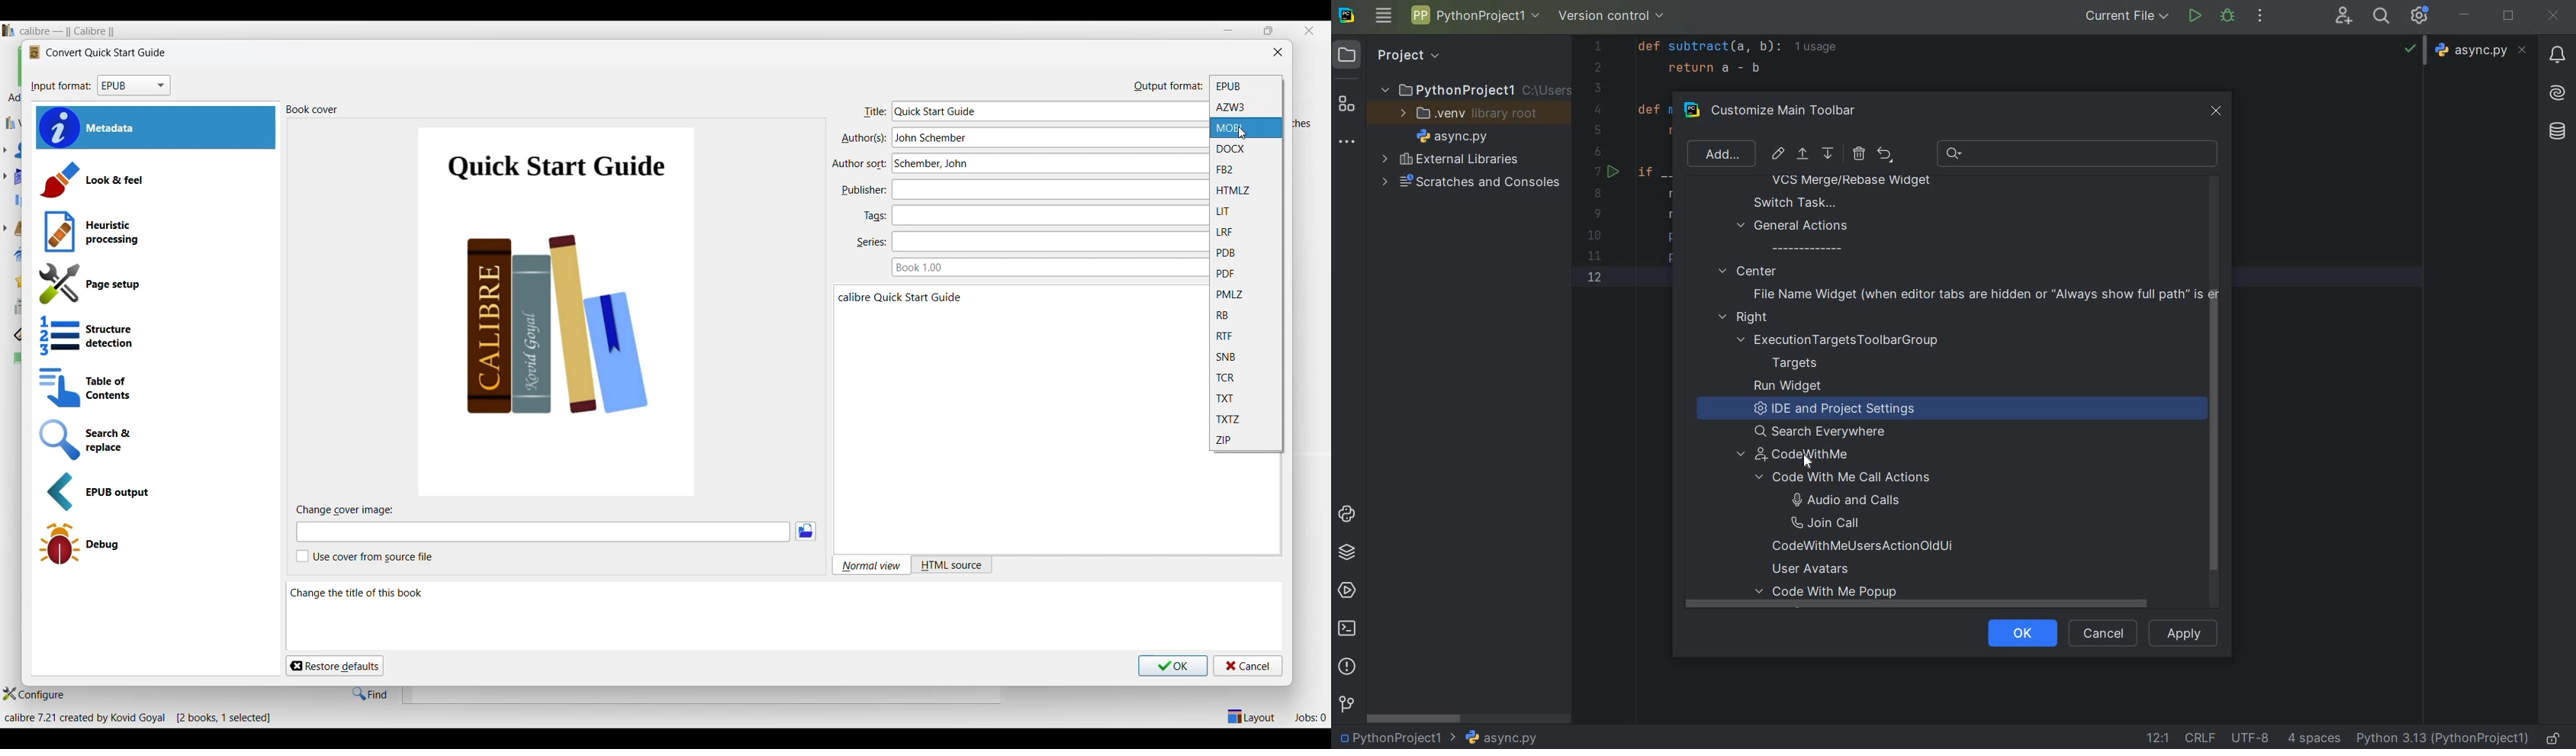  Describe the element at coordinates (1246, 294) in the screenshot. I see `PMLZ` at that location.